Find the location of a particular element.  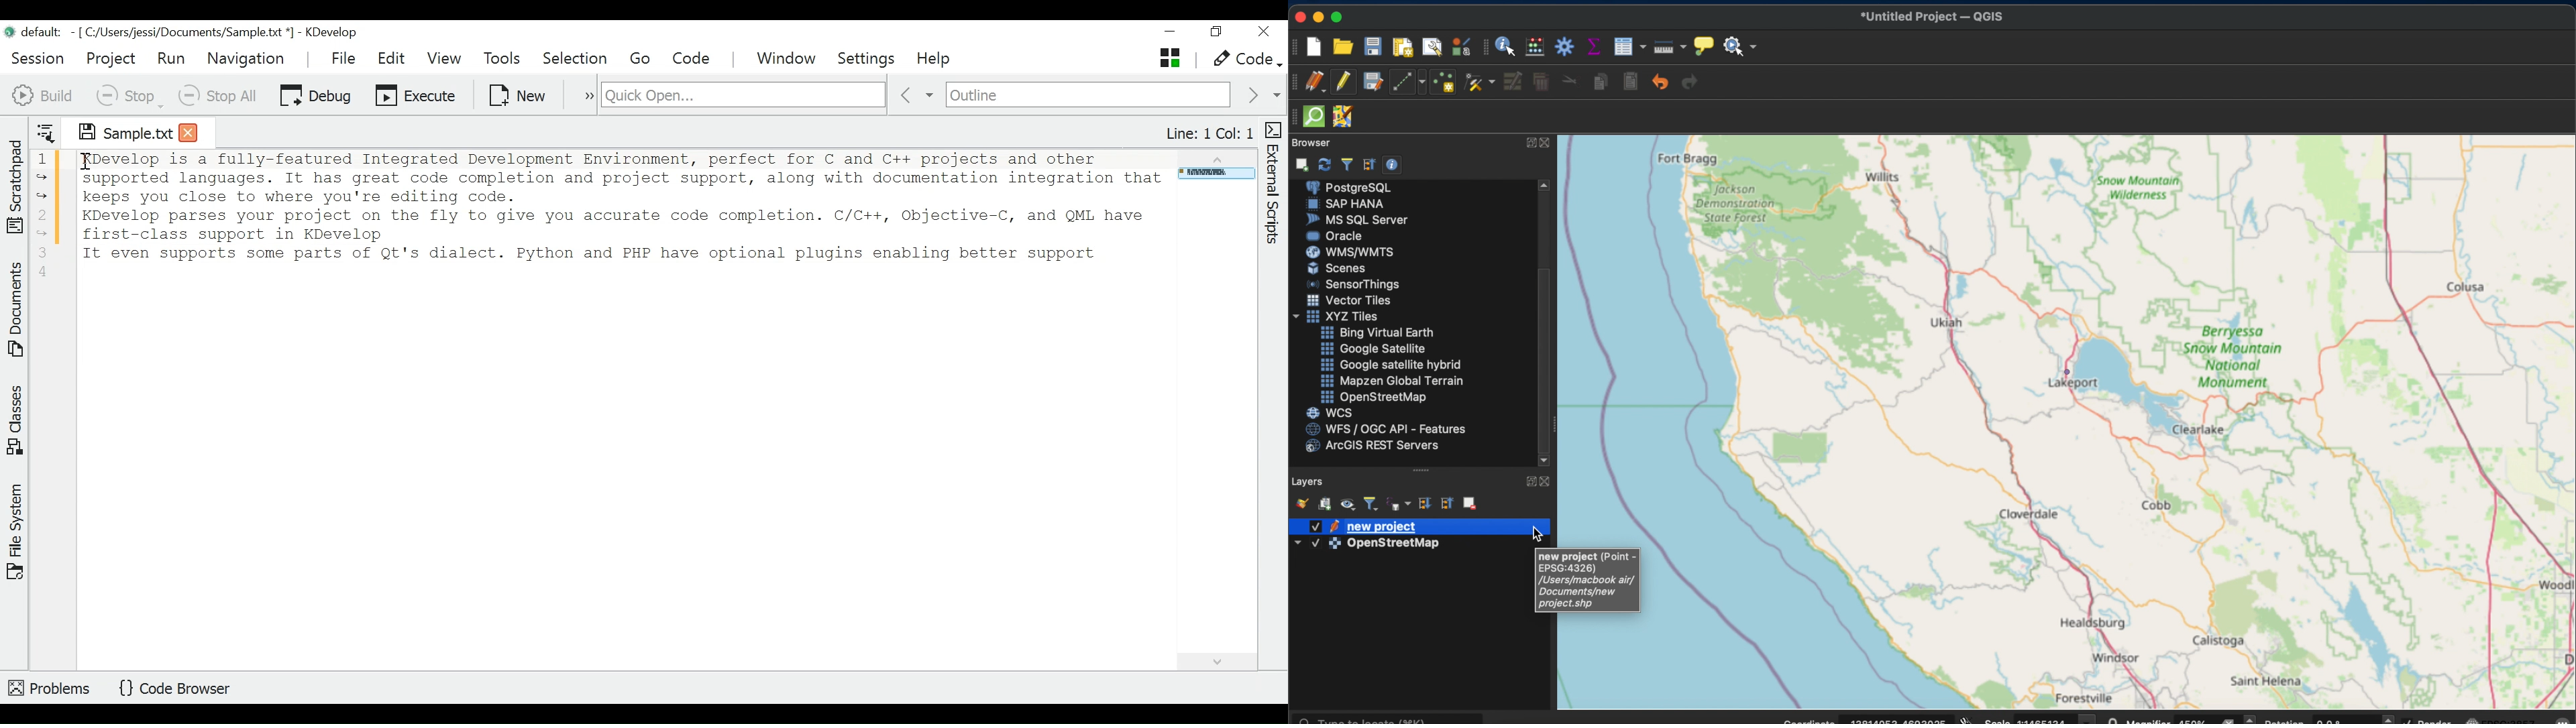

open project is located at coordinates (1342, 46).